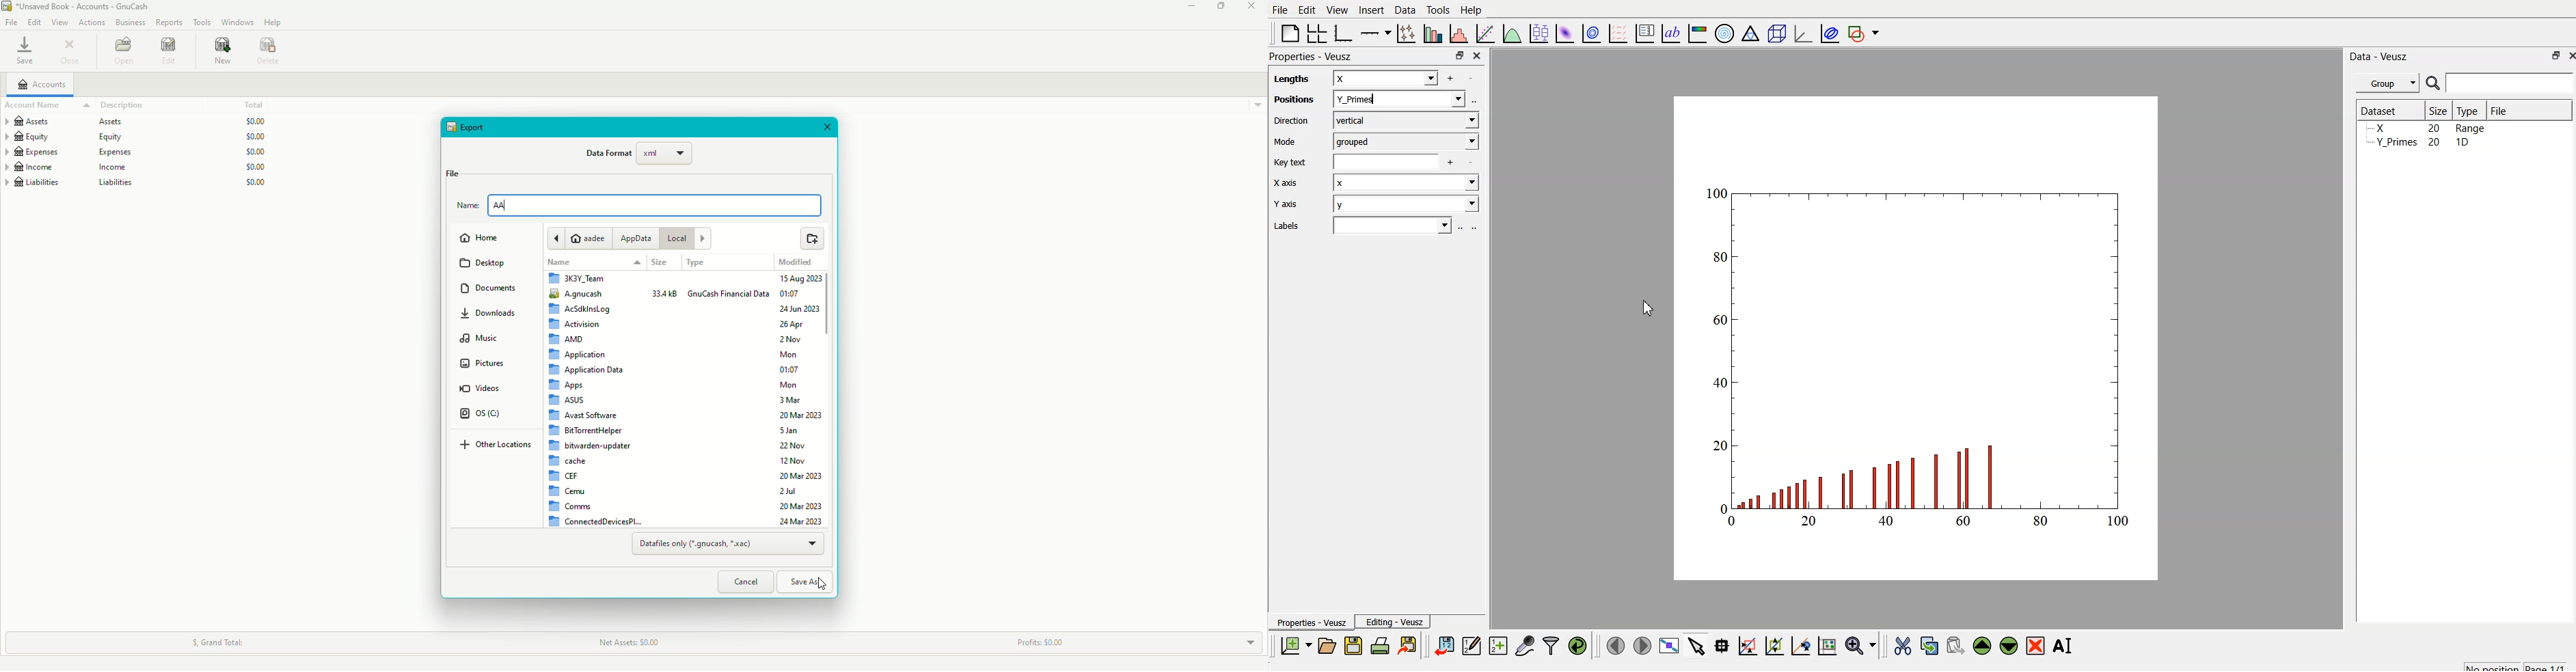  Describe the element at coordinates (581, 237) in the screenshot. I see `aadee` at that location.